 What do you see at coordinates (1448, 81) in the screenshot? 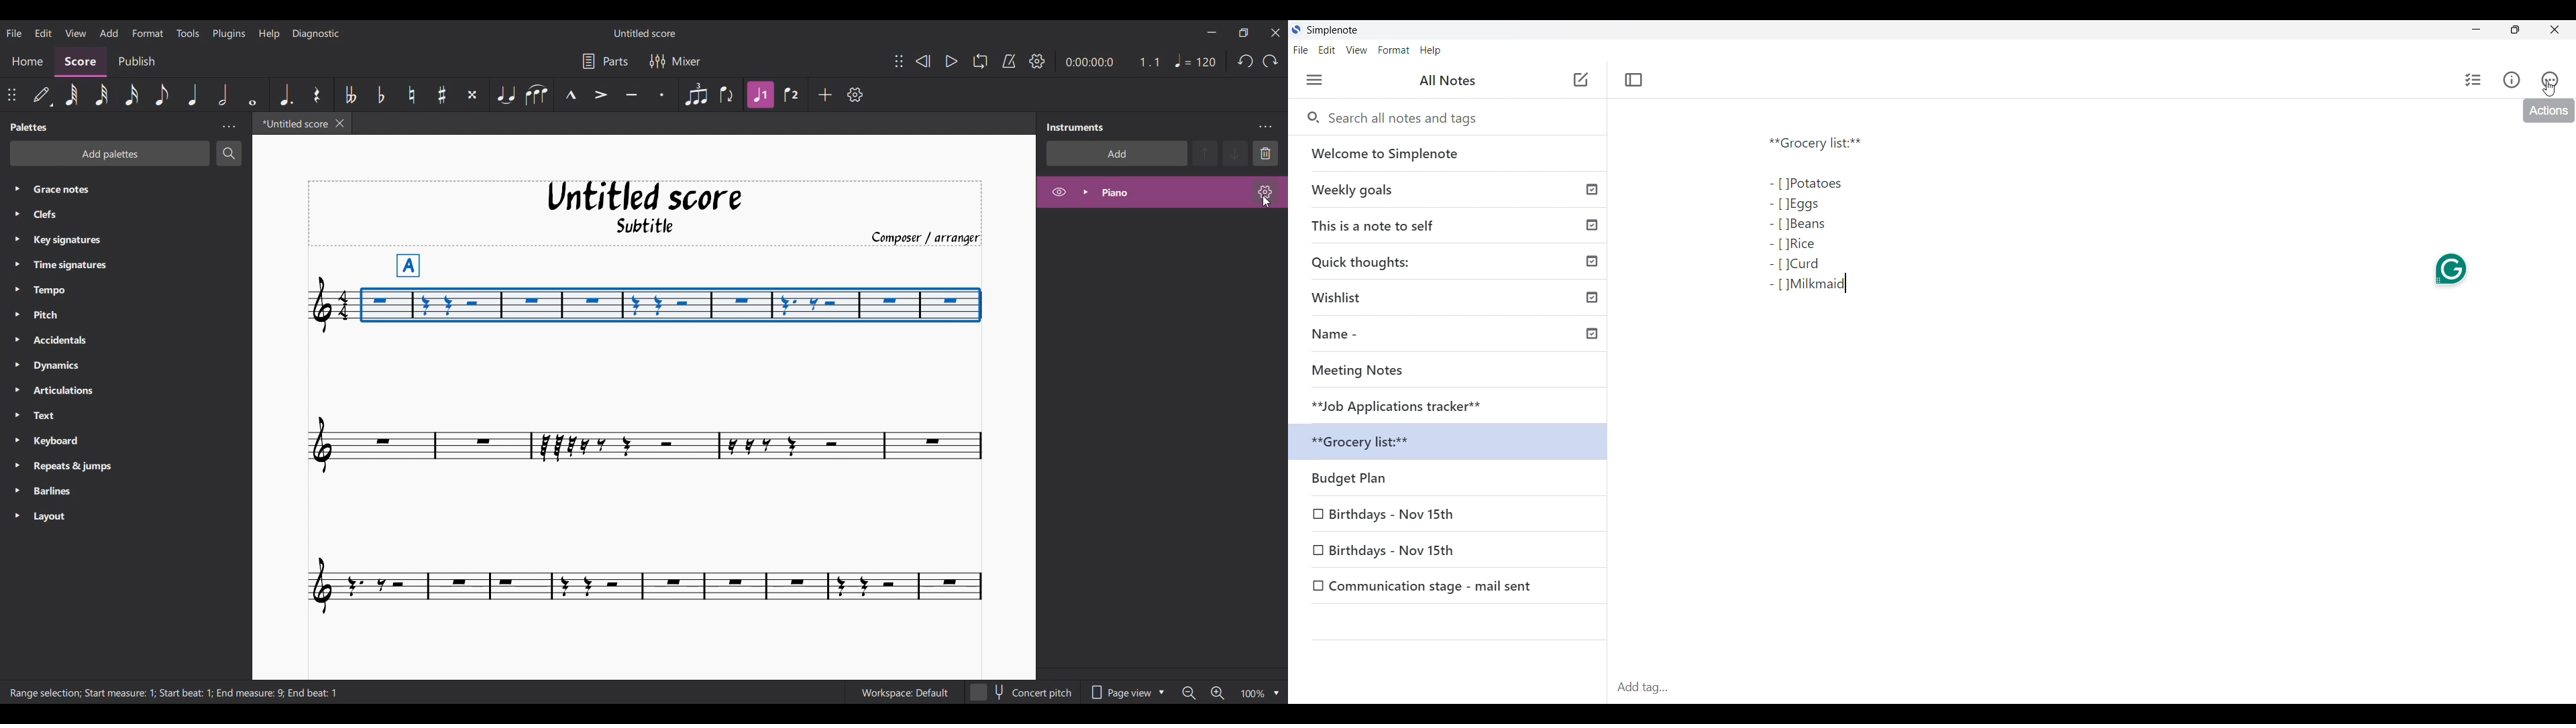
I see `All Notes` at bounding box center [1448, 81].